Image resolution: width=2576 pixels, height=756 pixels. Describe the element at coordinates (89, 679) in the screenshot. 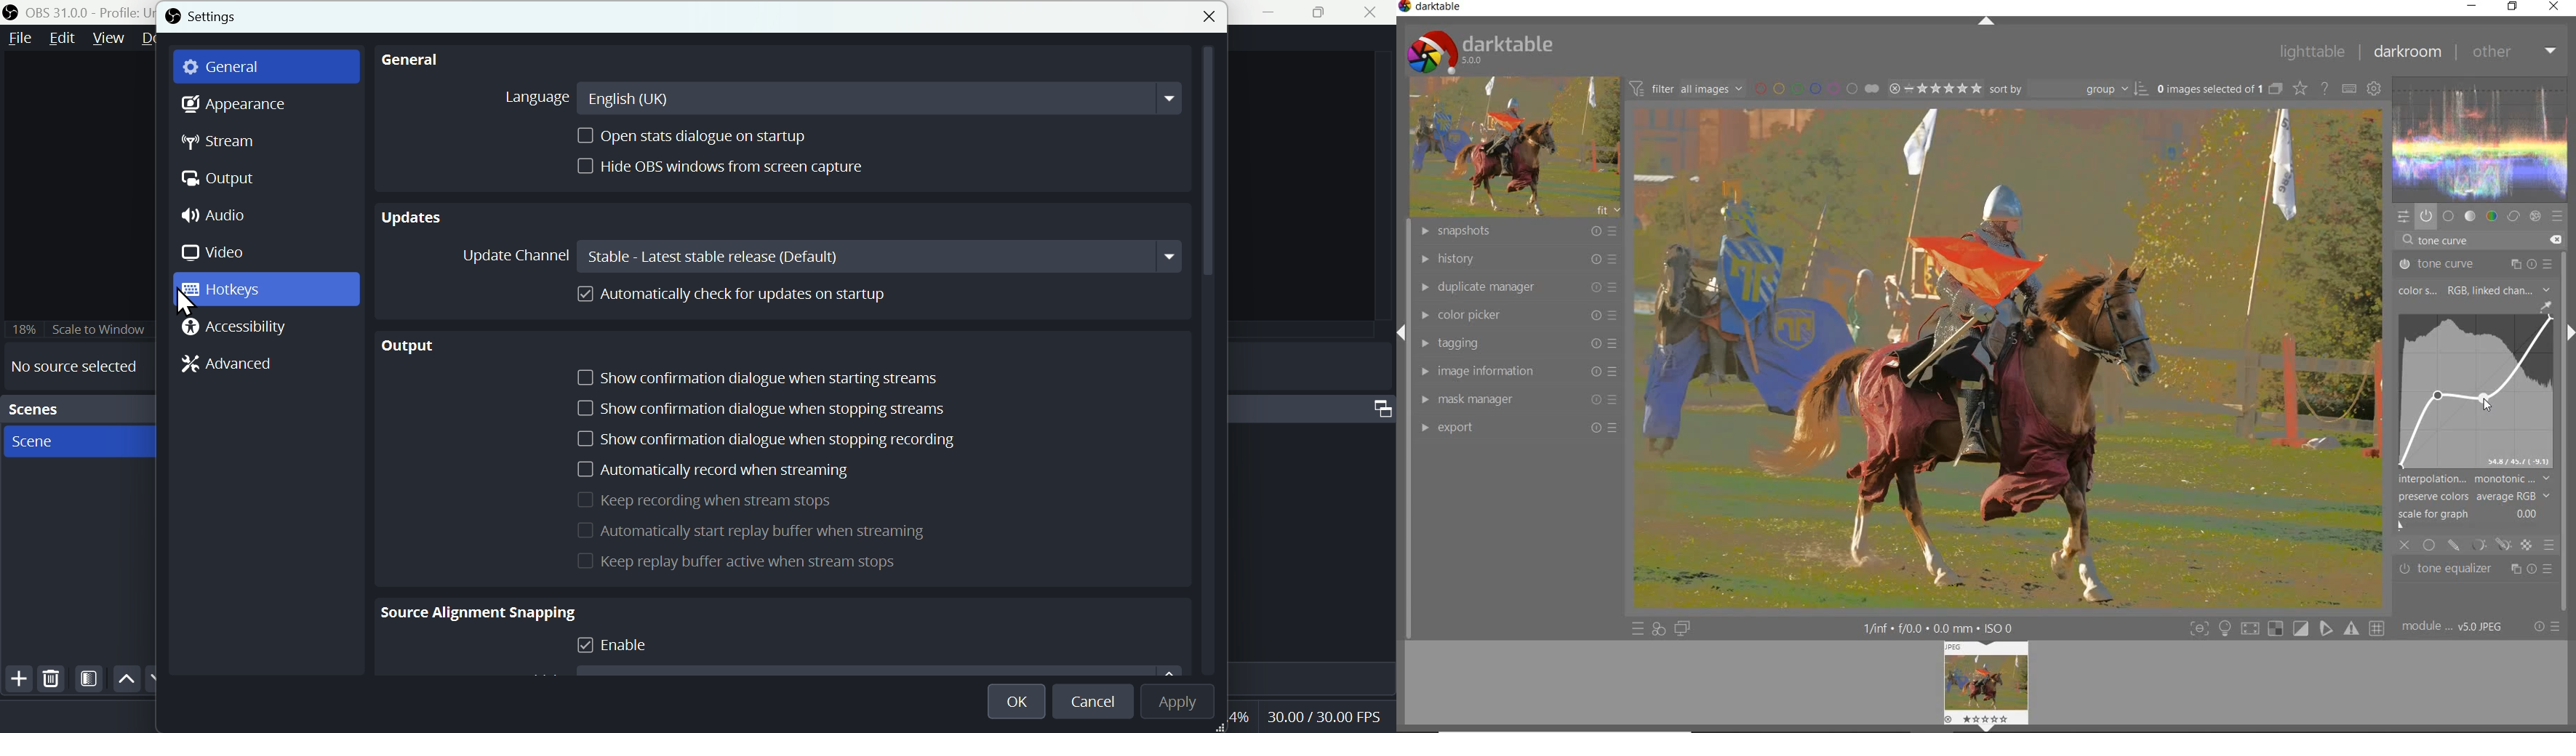

I see `Filter` at that location.